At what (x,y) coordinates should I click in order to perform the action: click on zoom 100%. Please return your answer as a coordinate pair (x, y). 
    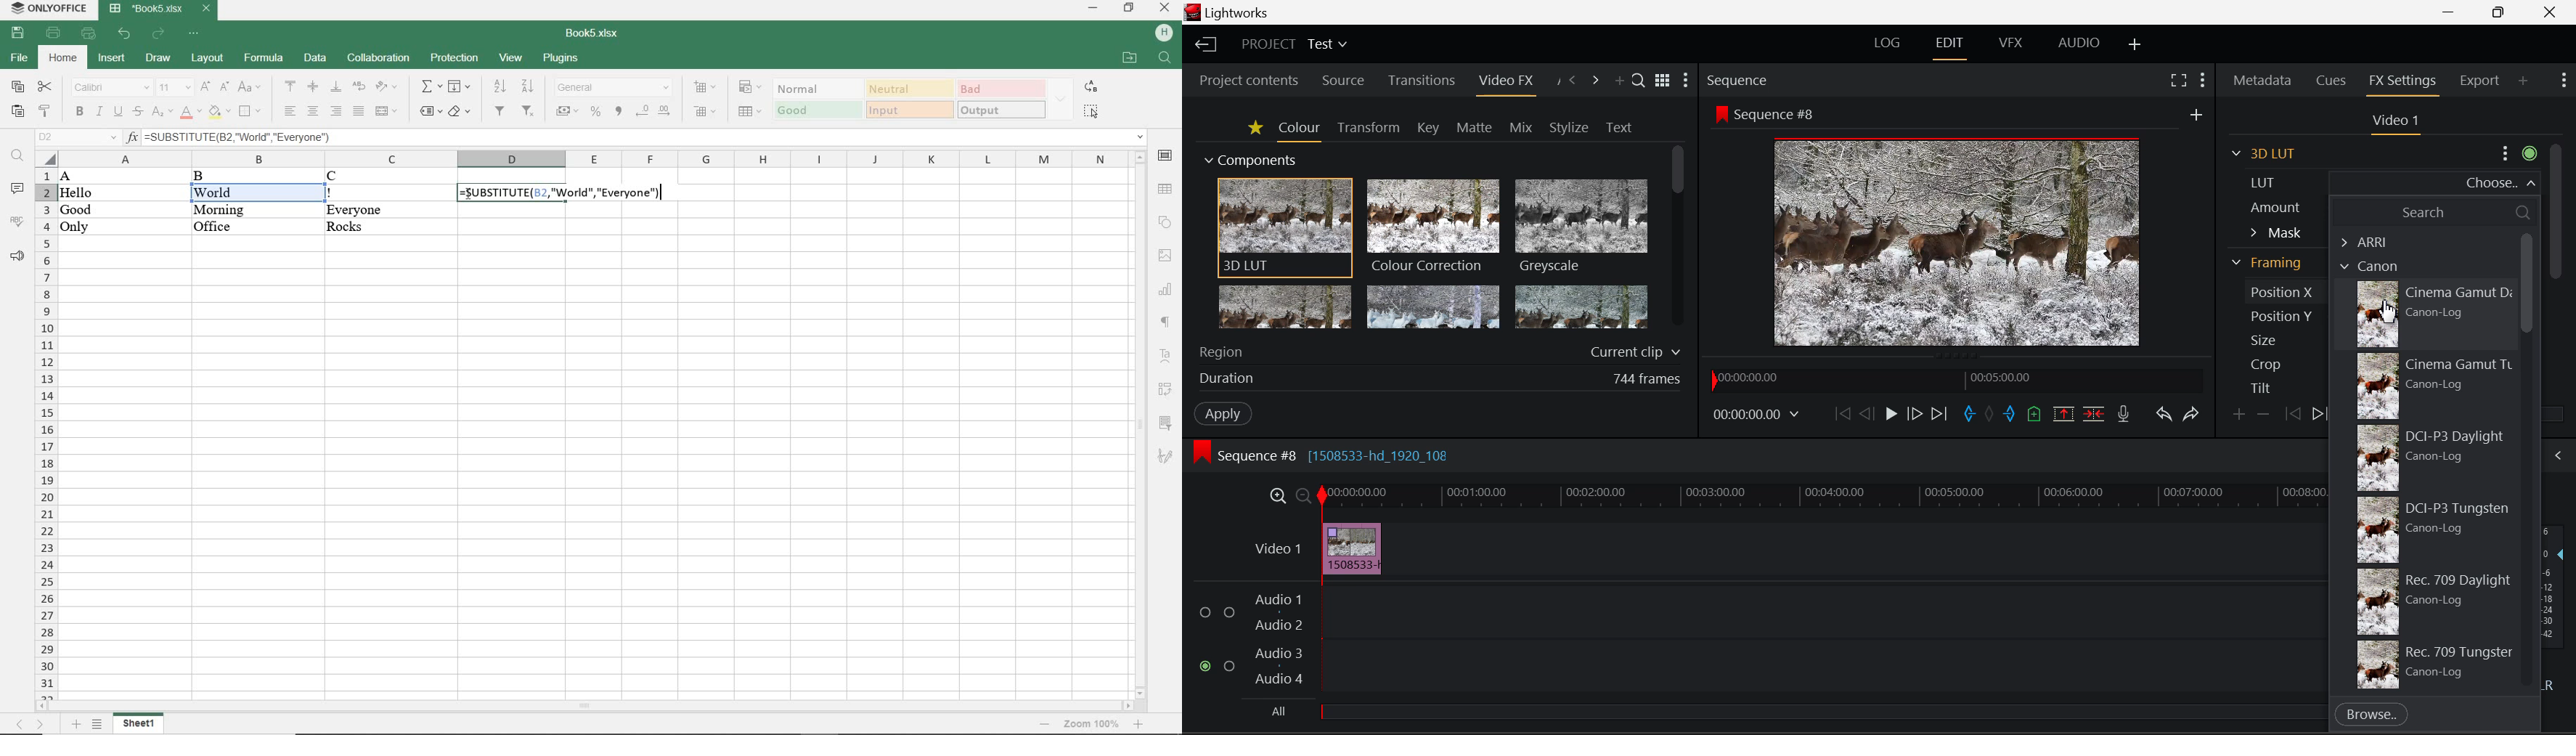
    Looking at the image, I should click on (1092, 724).